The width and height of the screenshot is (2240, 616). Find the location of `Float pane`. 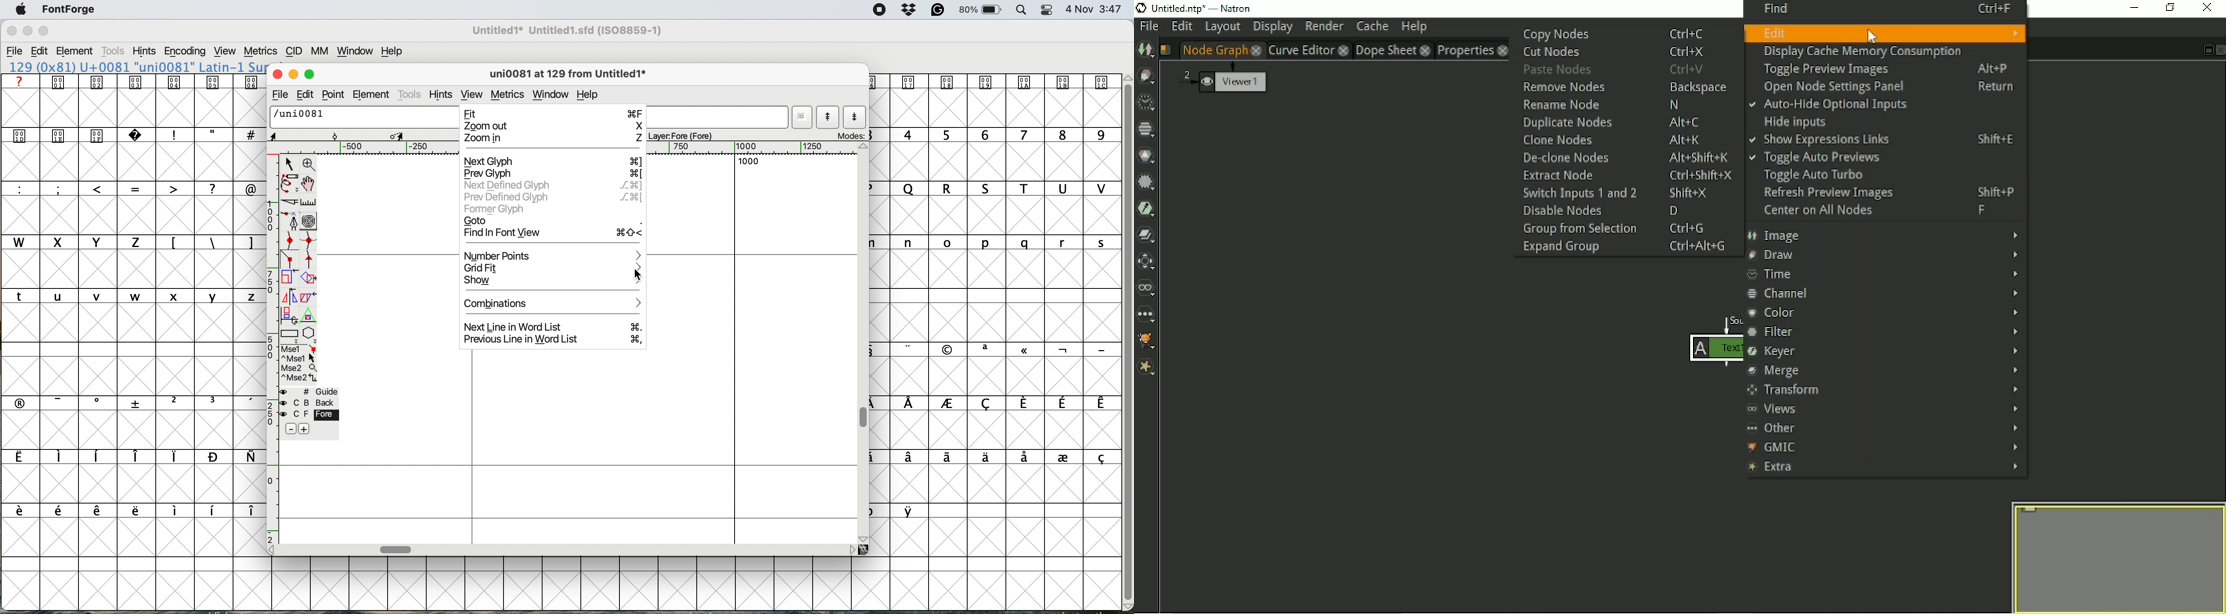

Float pane is located at coordinates (2206, 50).